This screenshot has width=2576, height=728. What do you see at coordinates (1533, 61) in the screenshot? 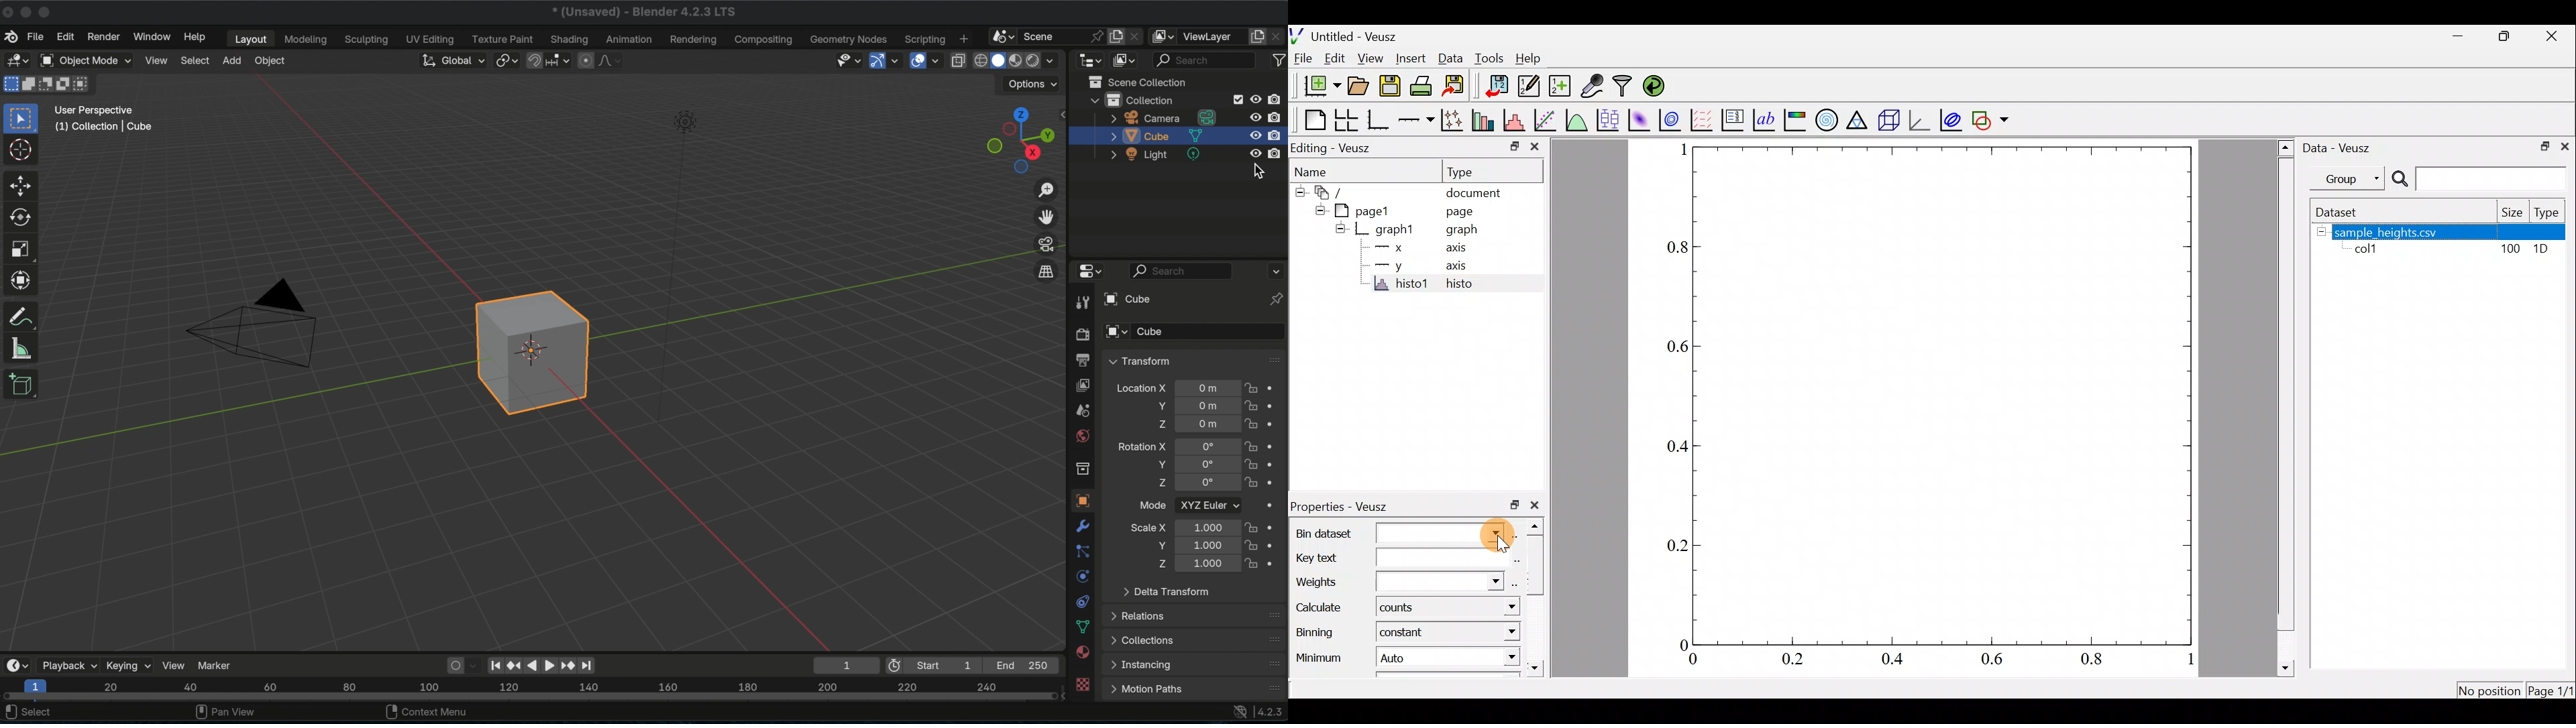
I see `Help` at bounding box center [1533, 61].